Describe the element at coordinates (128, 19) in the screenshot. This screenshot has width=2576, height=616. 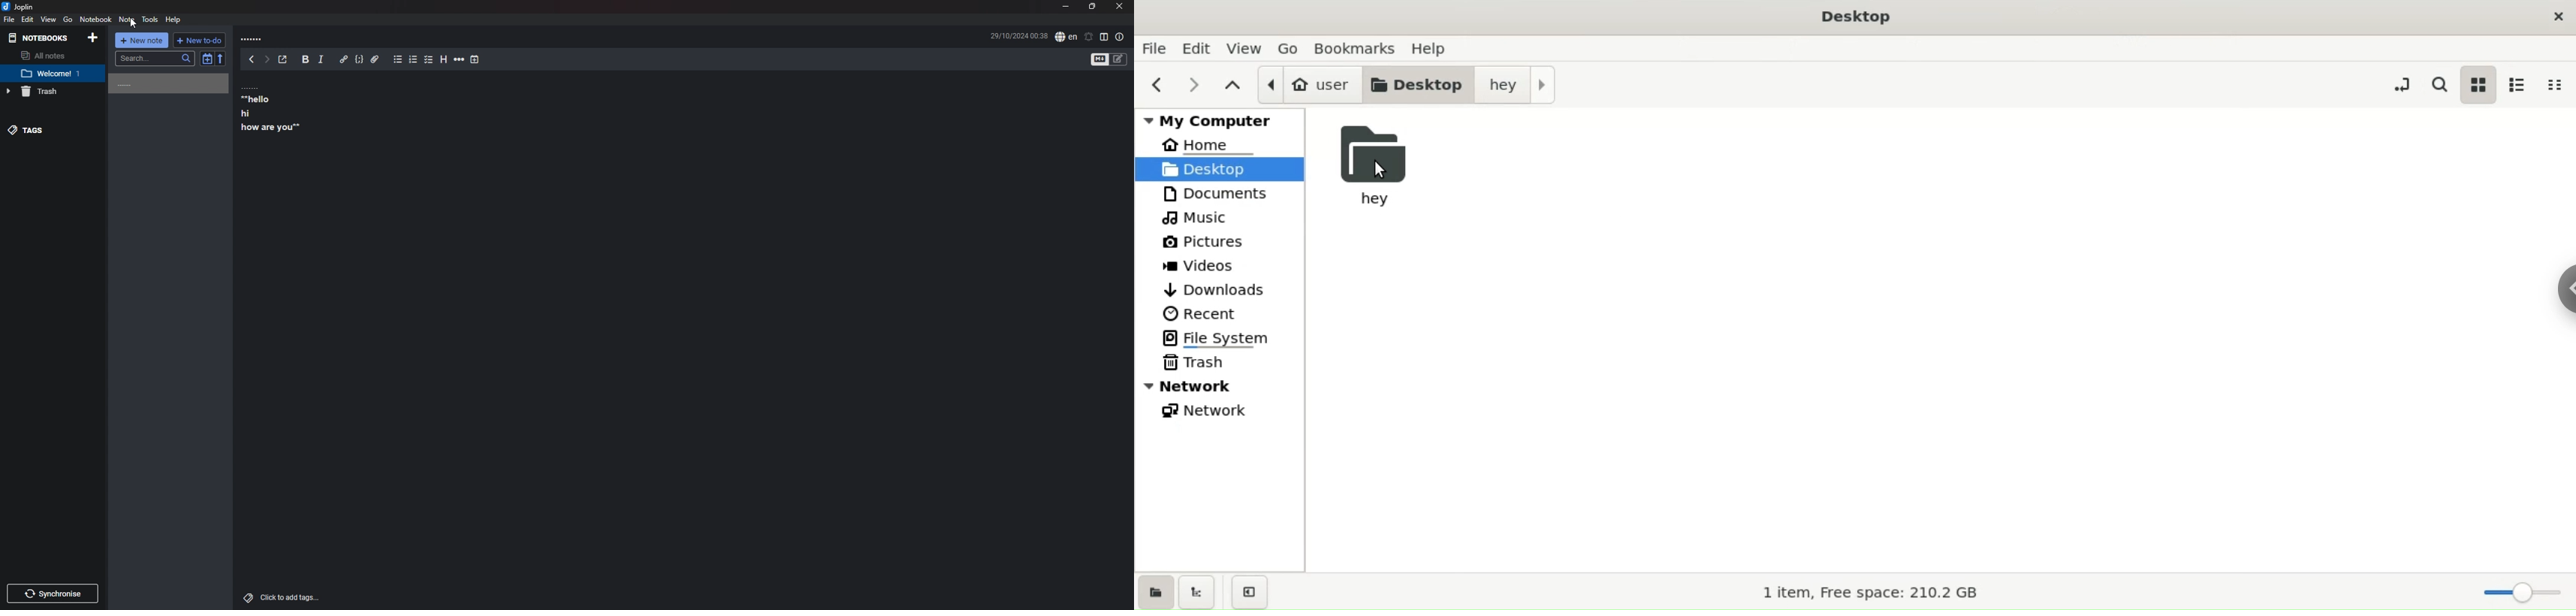
I see `Note` at that location.